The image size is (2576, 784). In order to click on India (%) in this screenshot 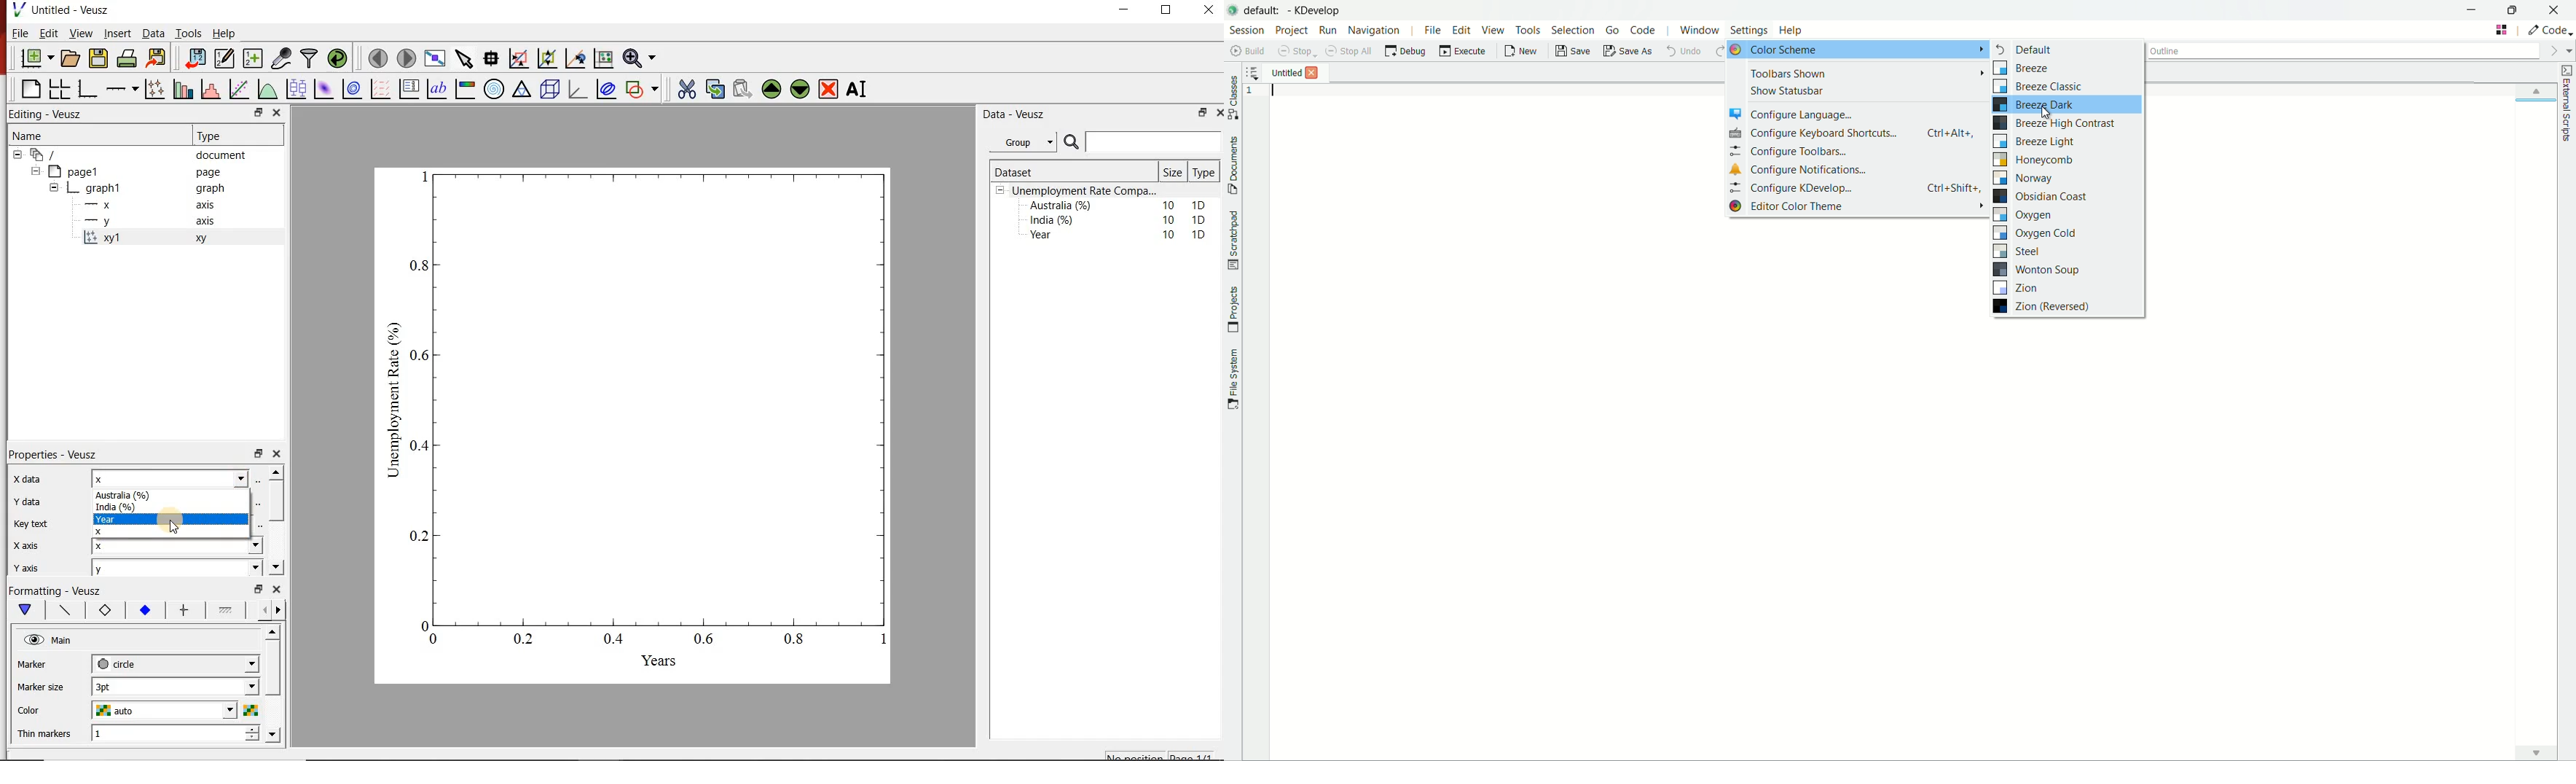, I will do `click(171, 508)`.